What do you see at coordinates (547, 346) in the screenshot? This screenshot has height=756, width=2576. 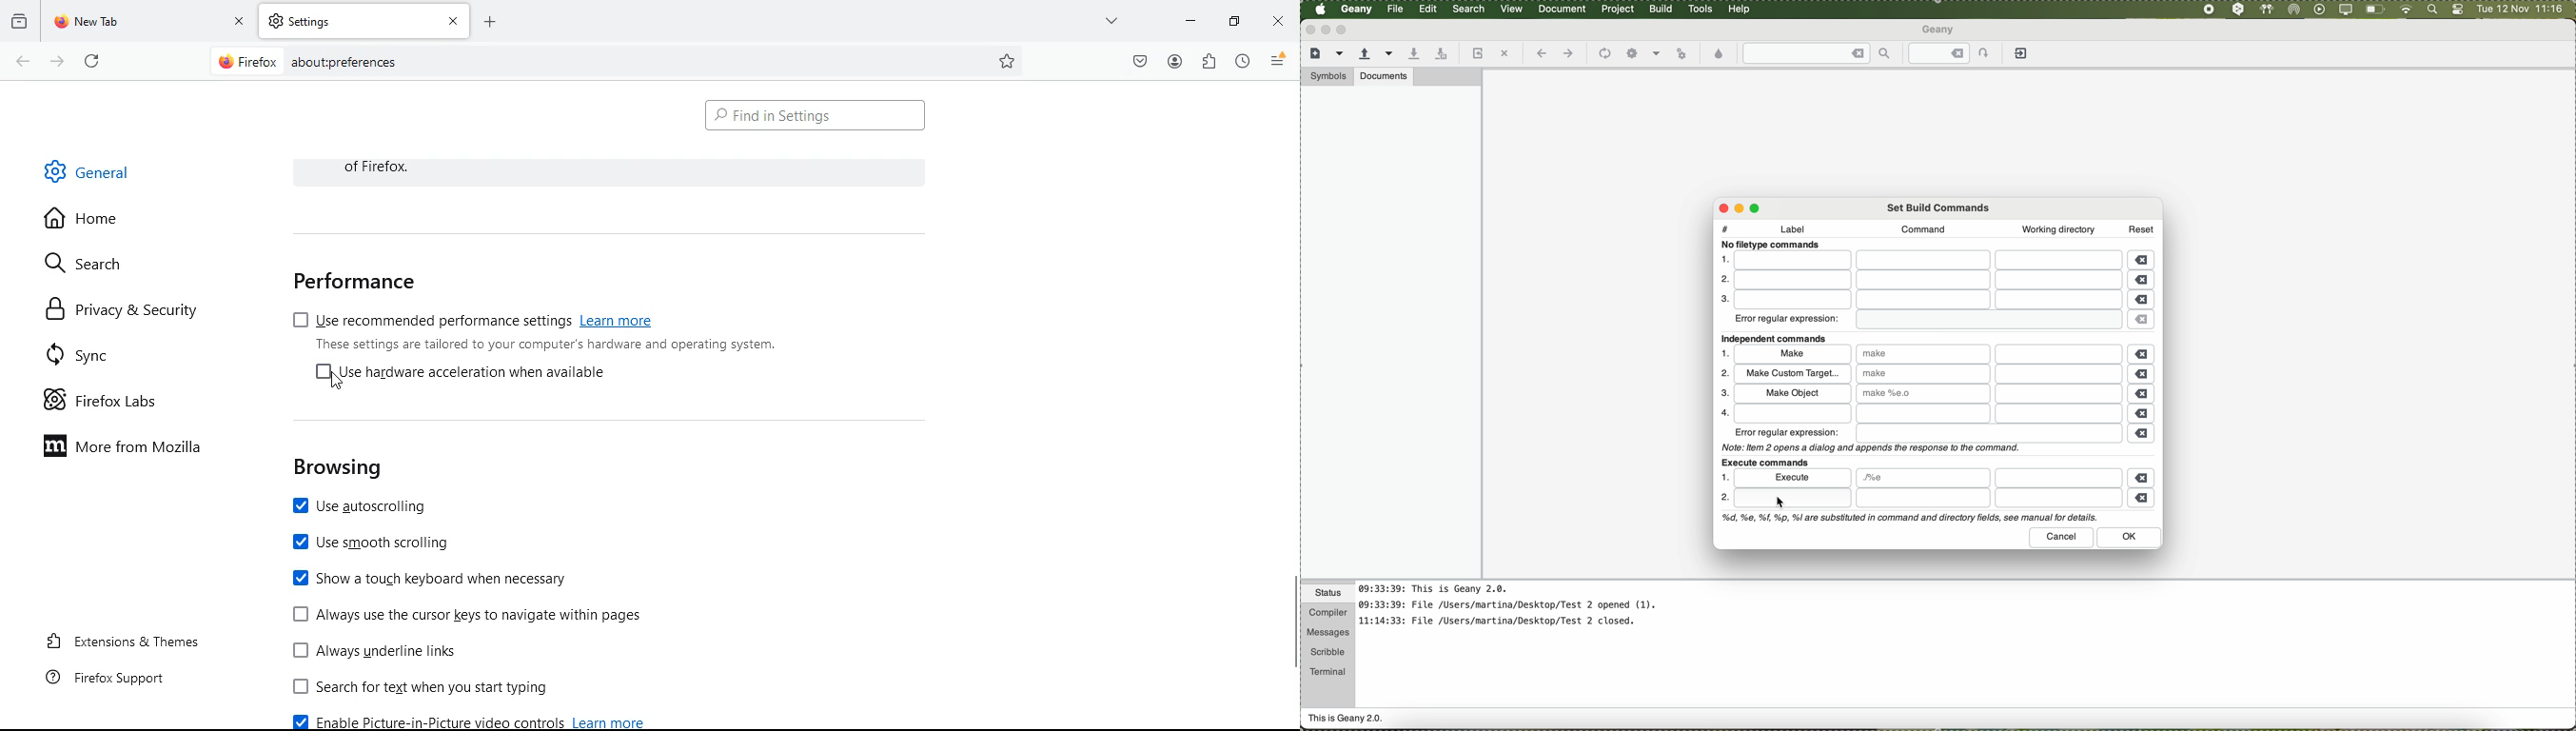 I see `These settings are tailored to your computer's hardware and operating system.` at bounding box center [547, 346].